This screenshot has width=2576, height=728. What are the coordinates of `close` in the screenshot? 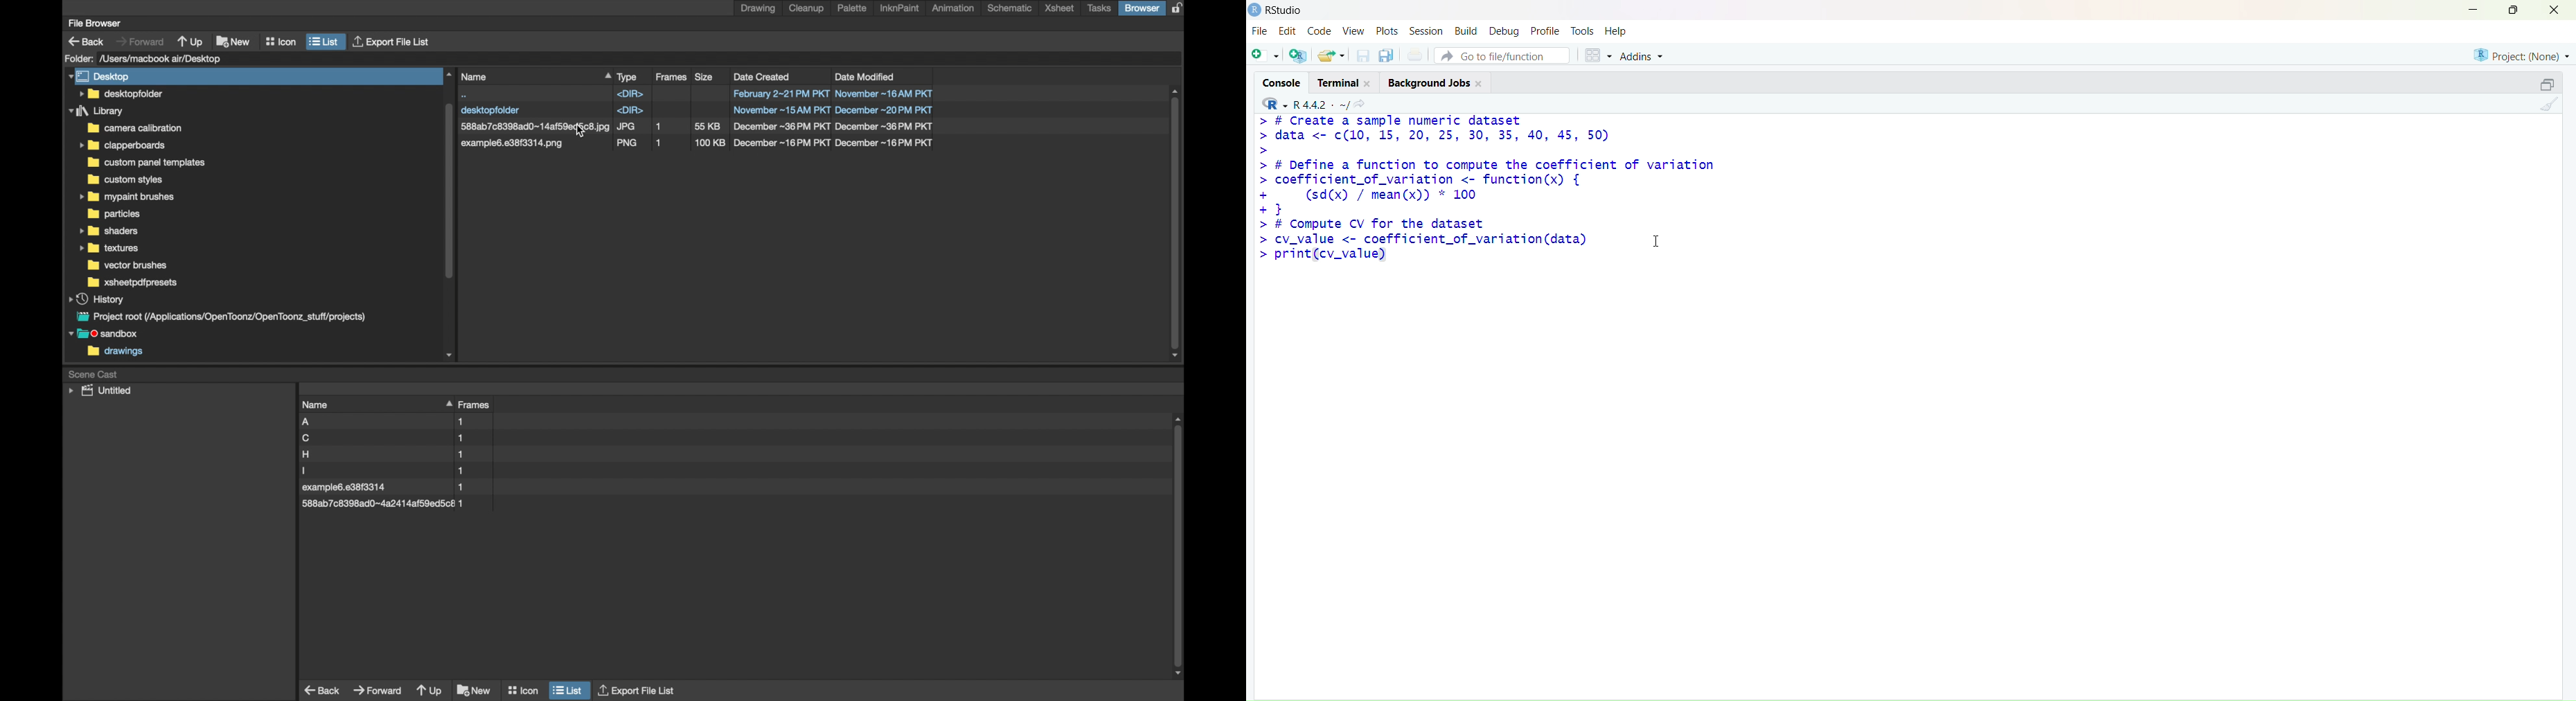 It's located at (2554, 10).